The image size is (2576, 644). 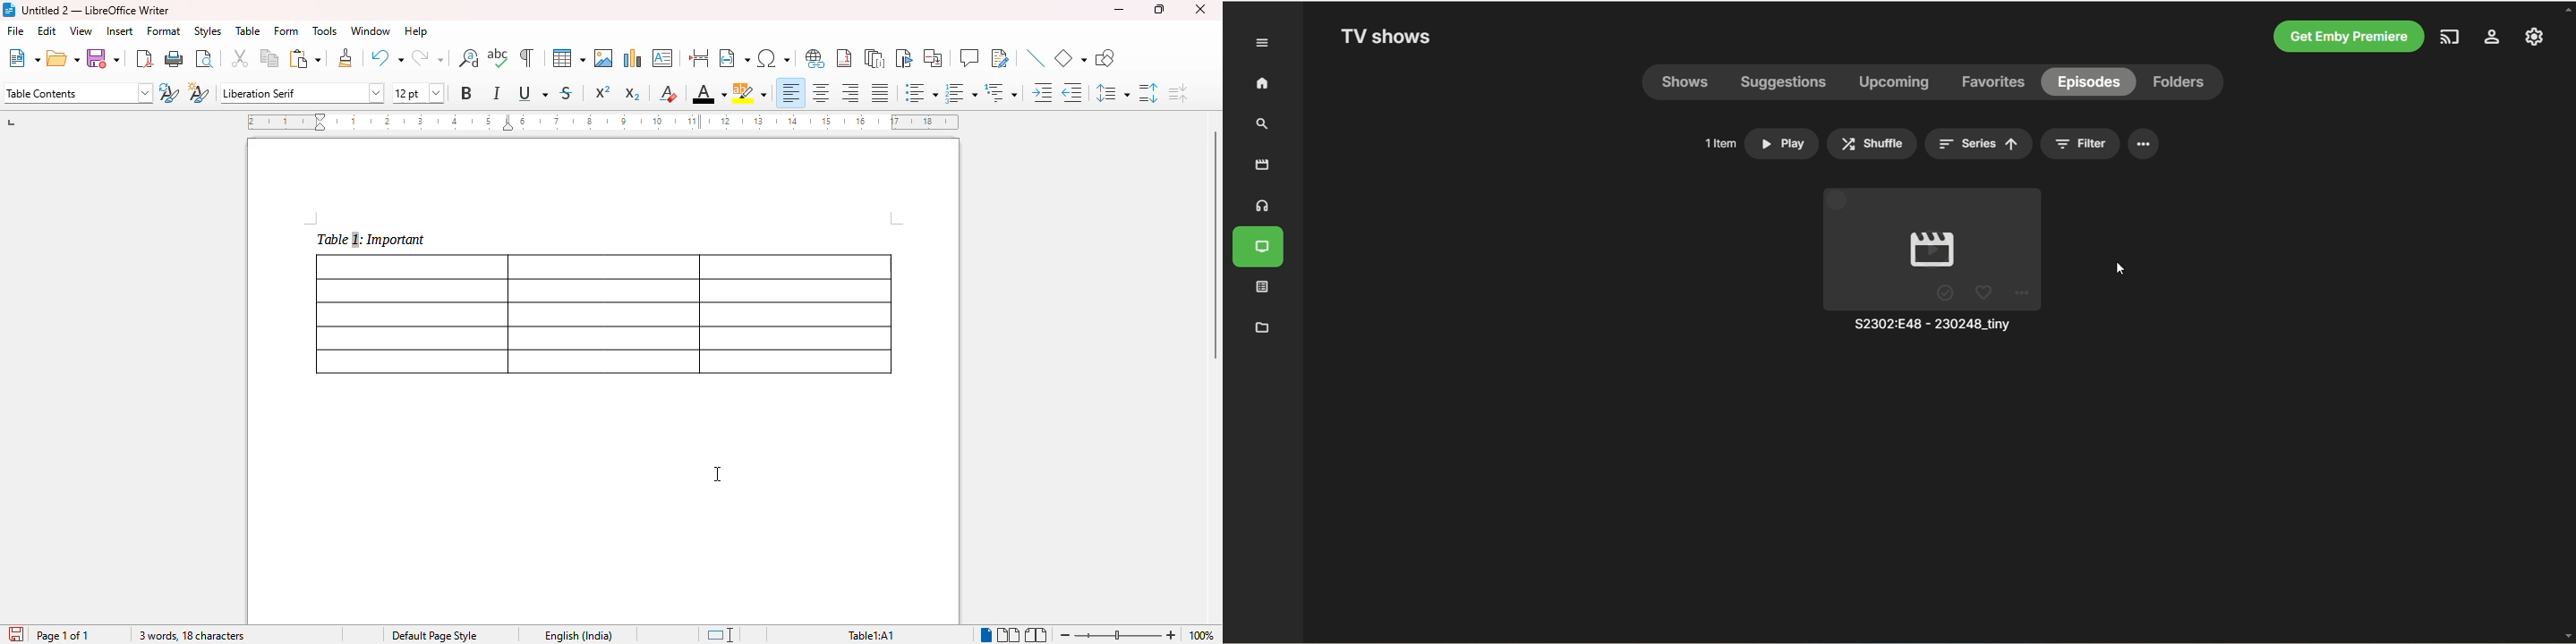 What do you see at coordinates (168, 92) in the screenshot?
I see `update selected style` at bounding box center [168, 92].